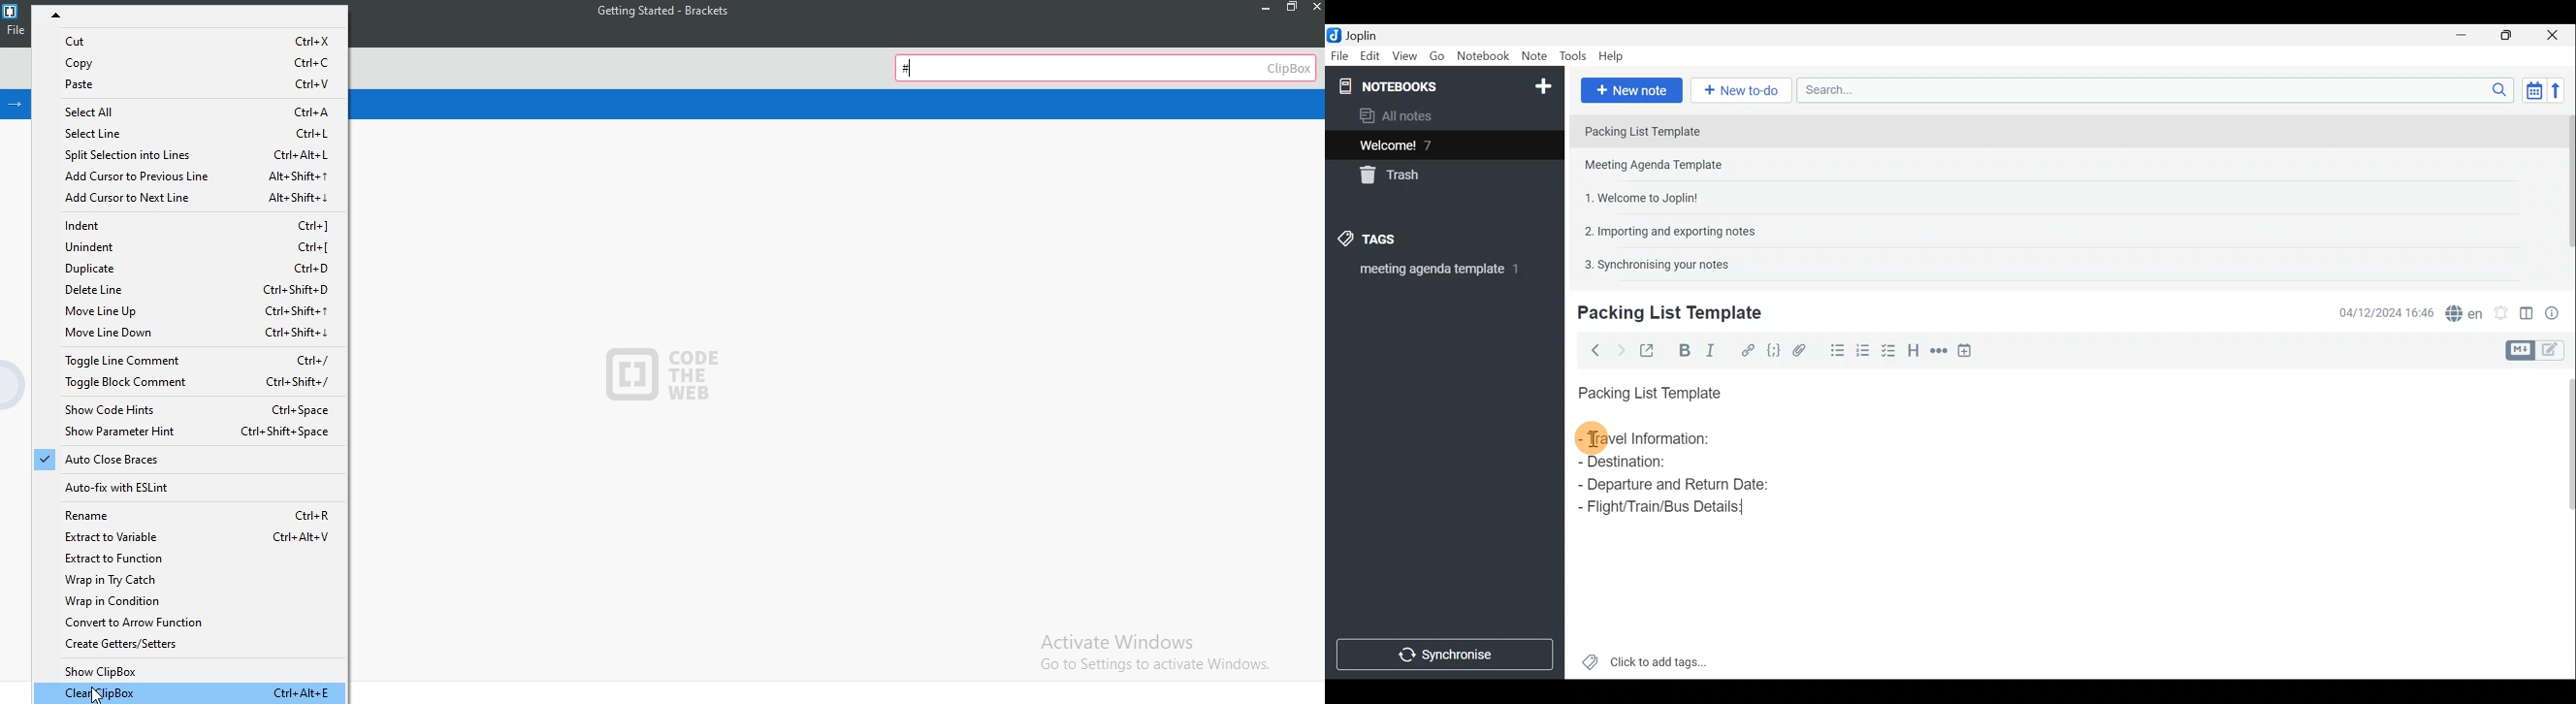 The image size is (2576, 728). I want to click on Note 2, so click(1666, 166).